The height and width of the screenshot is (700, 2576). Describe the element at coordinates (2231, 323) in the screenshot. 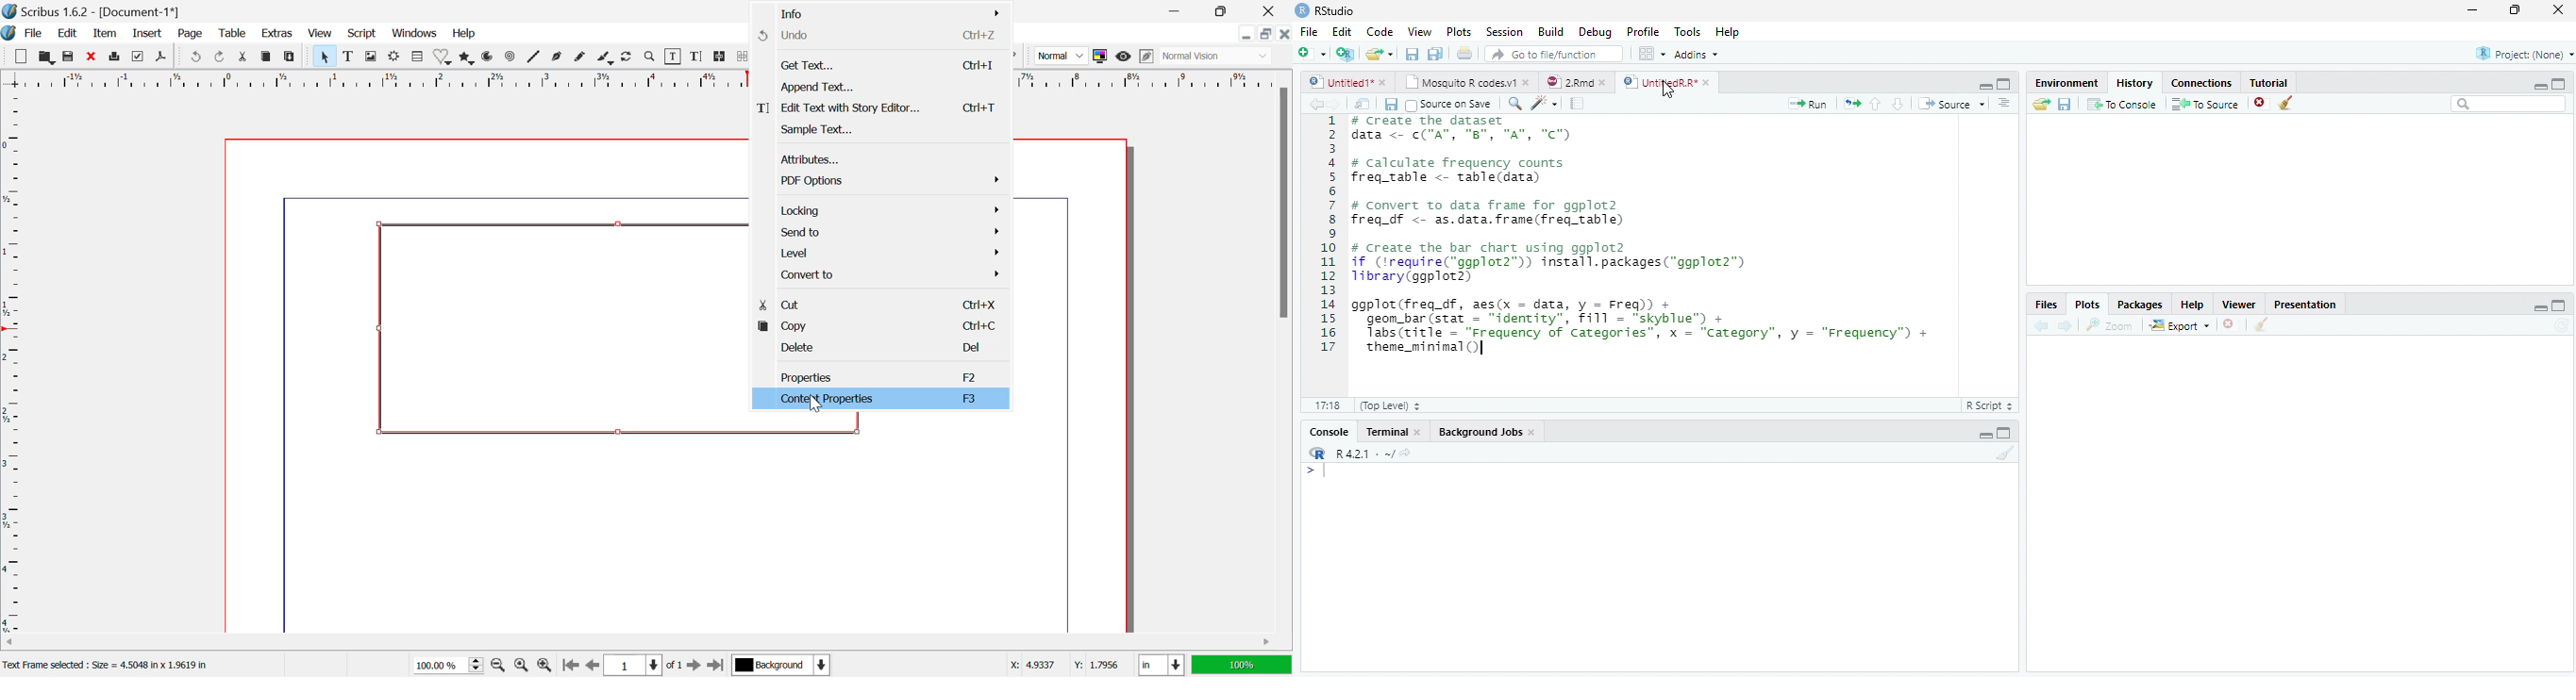

I see `delete ` at that location.